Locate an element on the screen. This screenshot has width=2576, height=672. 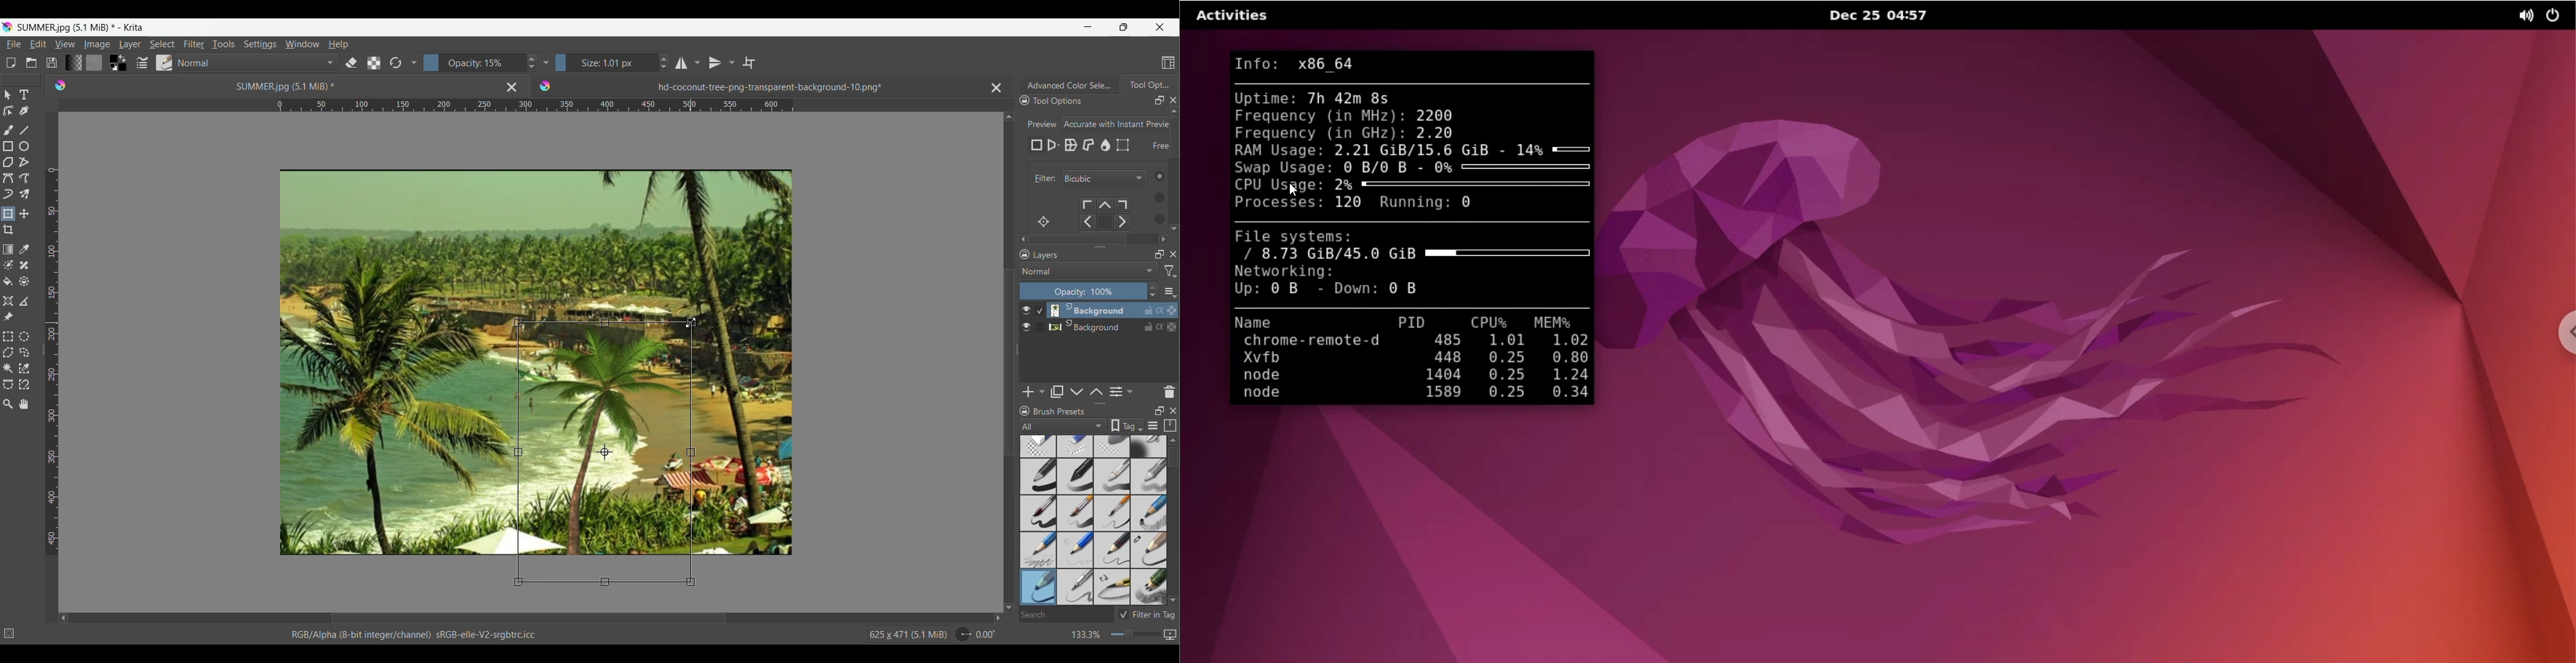
Bicubic is located at coordinates (1105, 179).